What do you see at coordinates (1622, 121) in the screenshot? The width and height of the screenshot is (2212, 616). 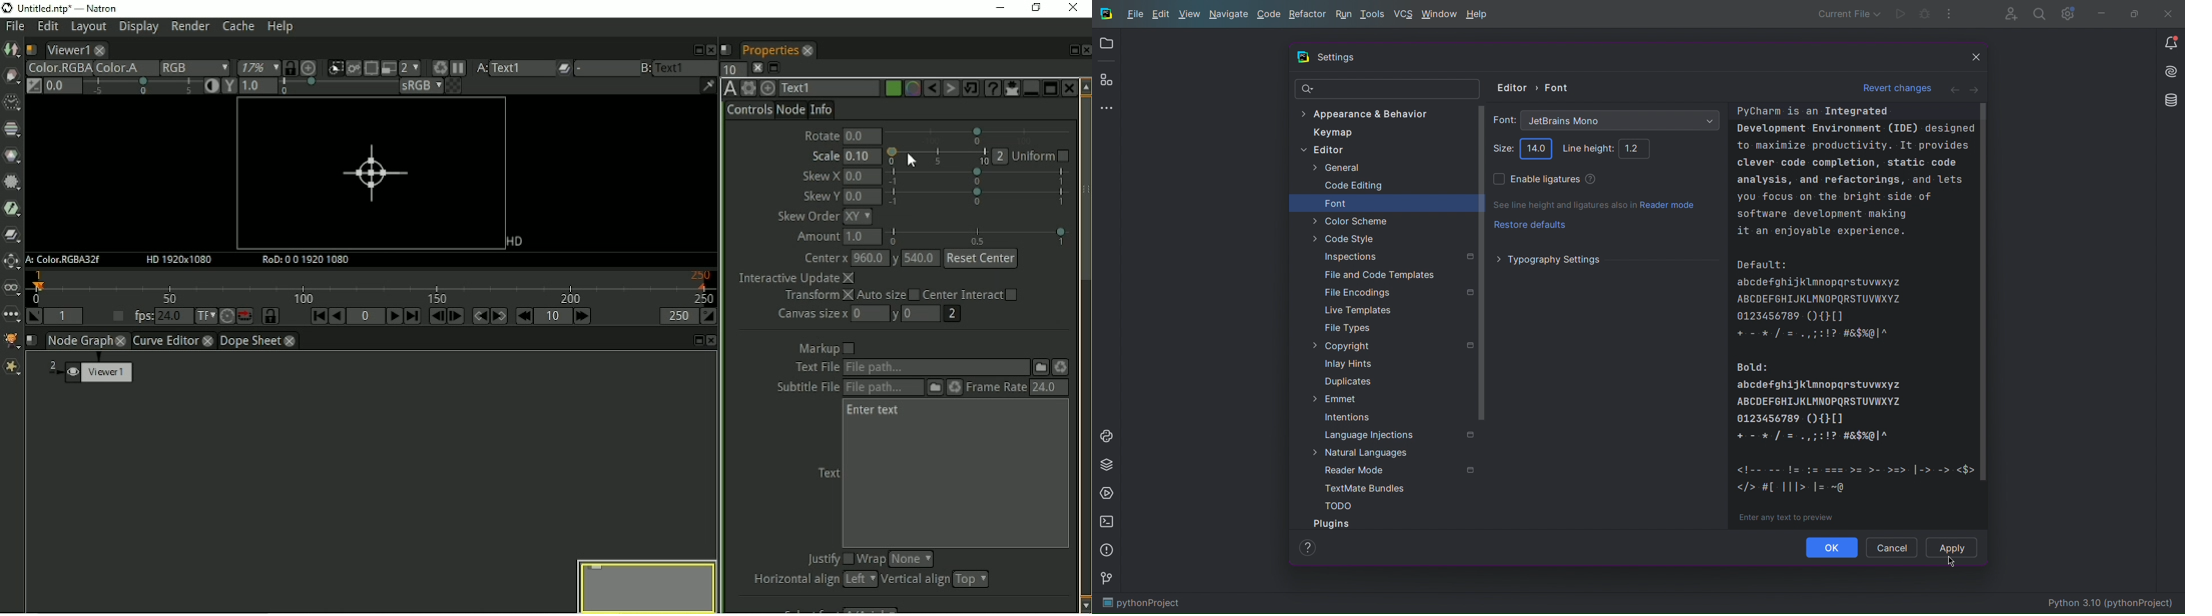 I see `Font` at bounding box center [1622, 121].